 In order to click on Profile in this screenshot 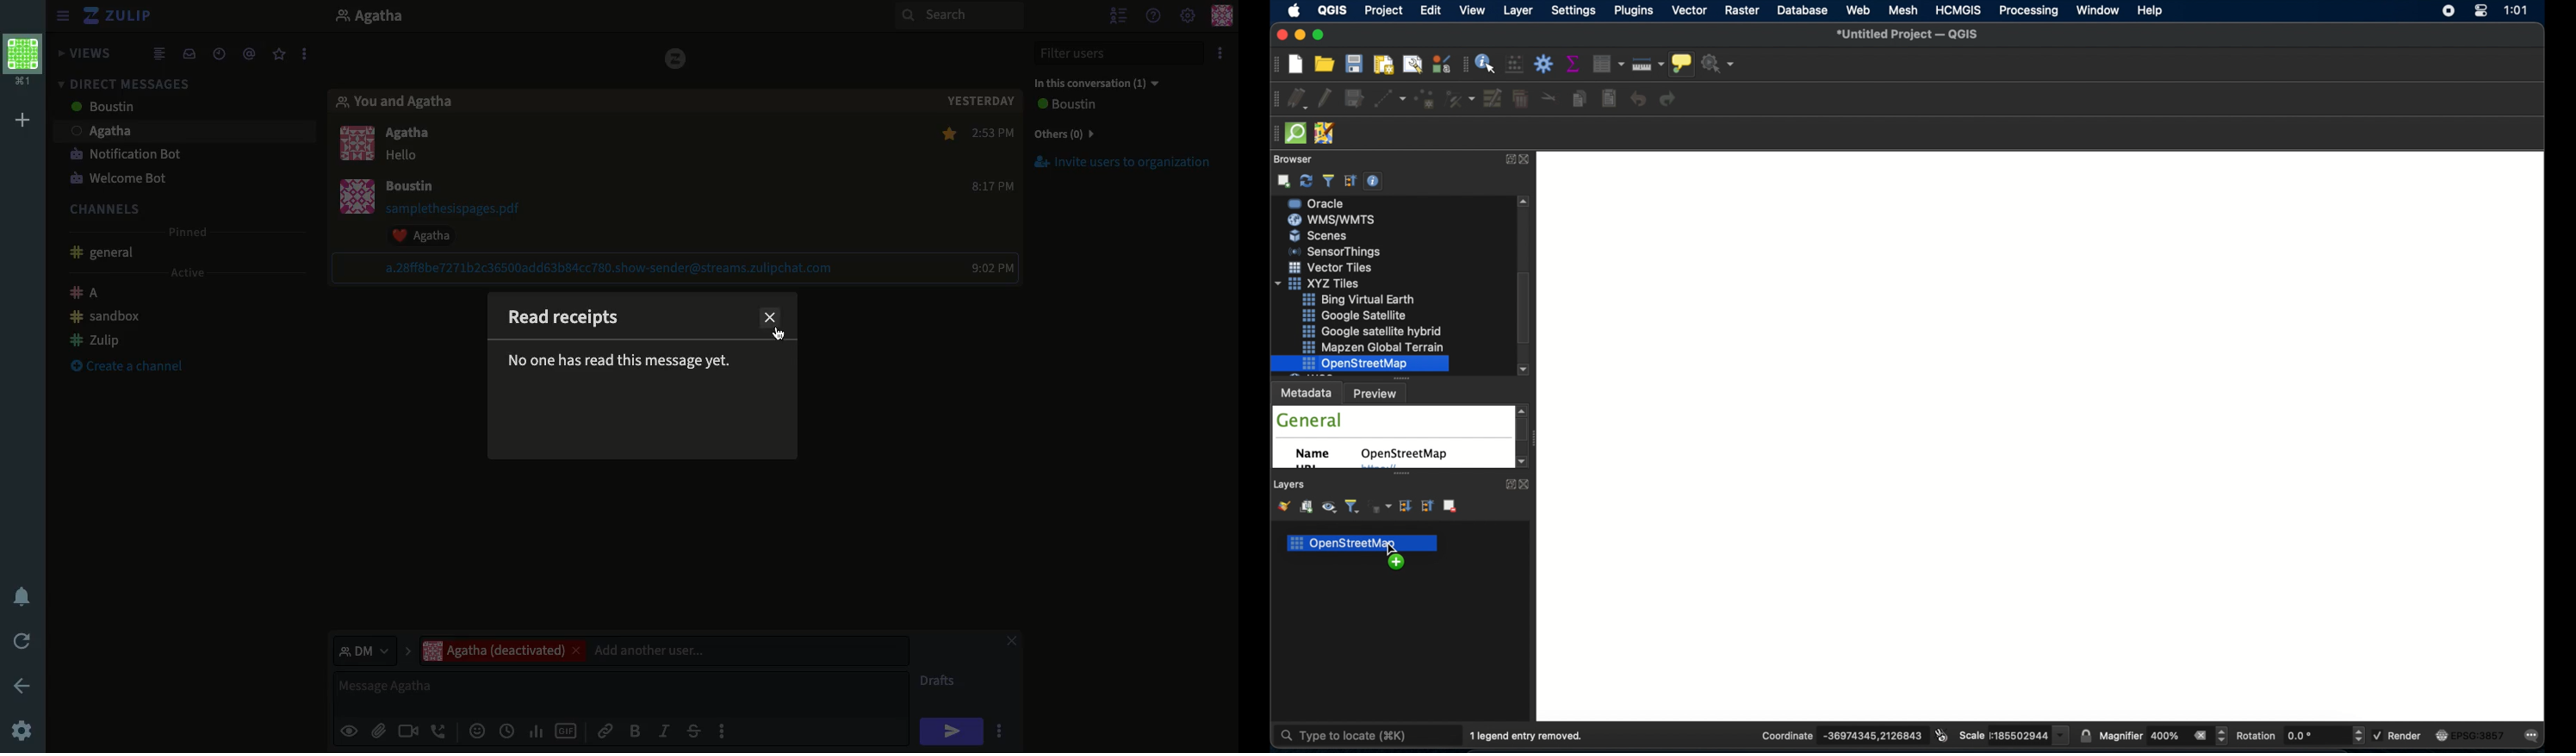, I will do `click(362, 176)`.